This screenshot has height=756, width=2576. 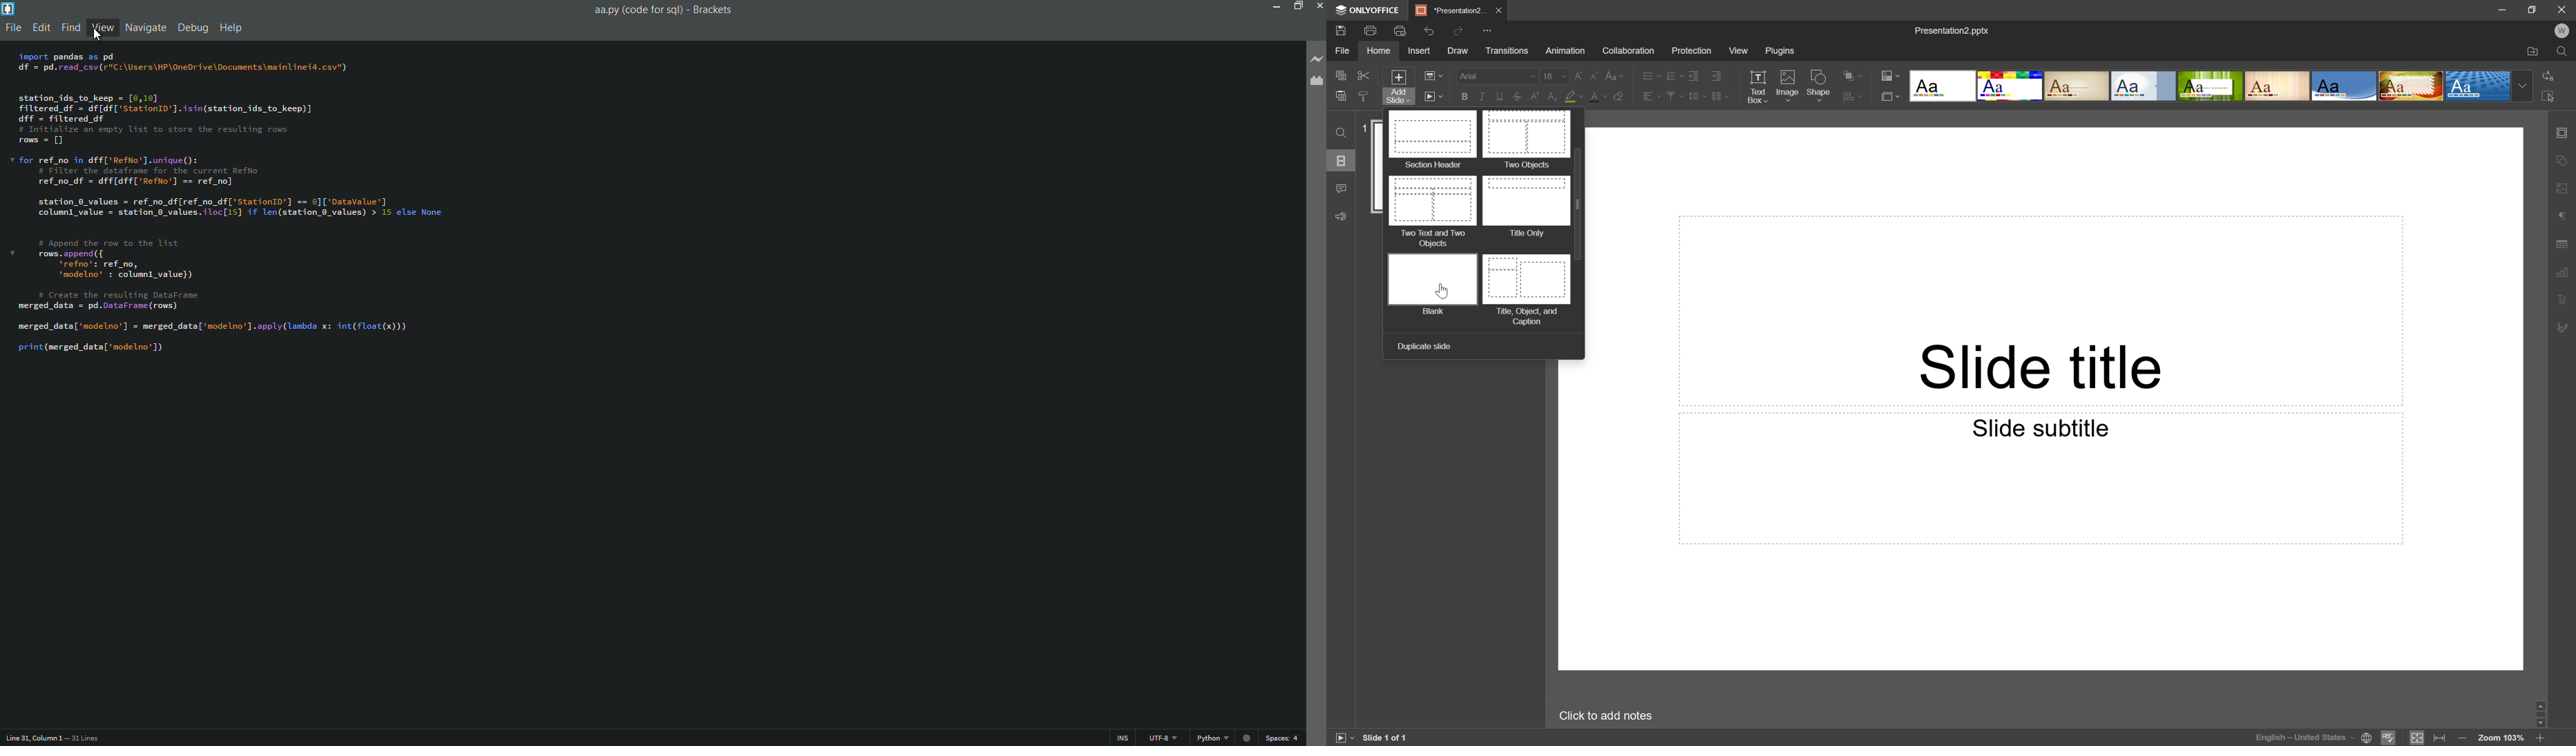 What do you see at coordinates (1616, 74) in the screenshot?
I see `Change case` at bounding box center [1616, 74].